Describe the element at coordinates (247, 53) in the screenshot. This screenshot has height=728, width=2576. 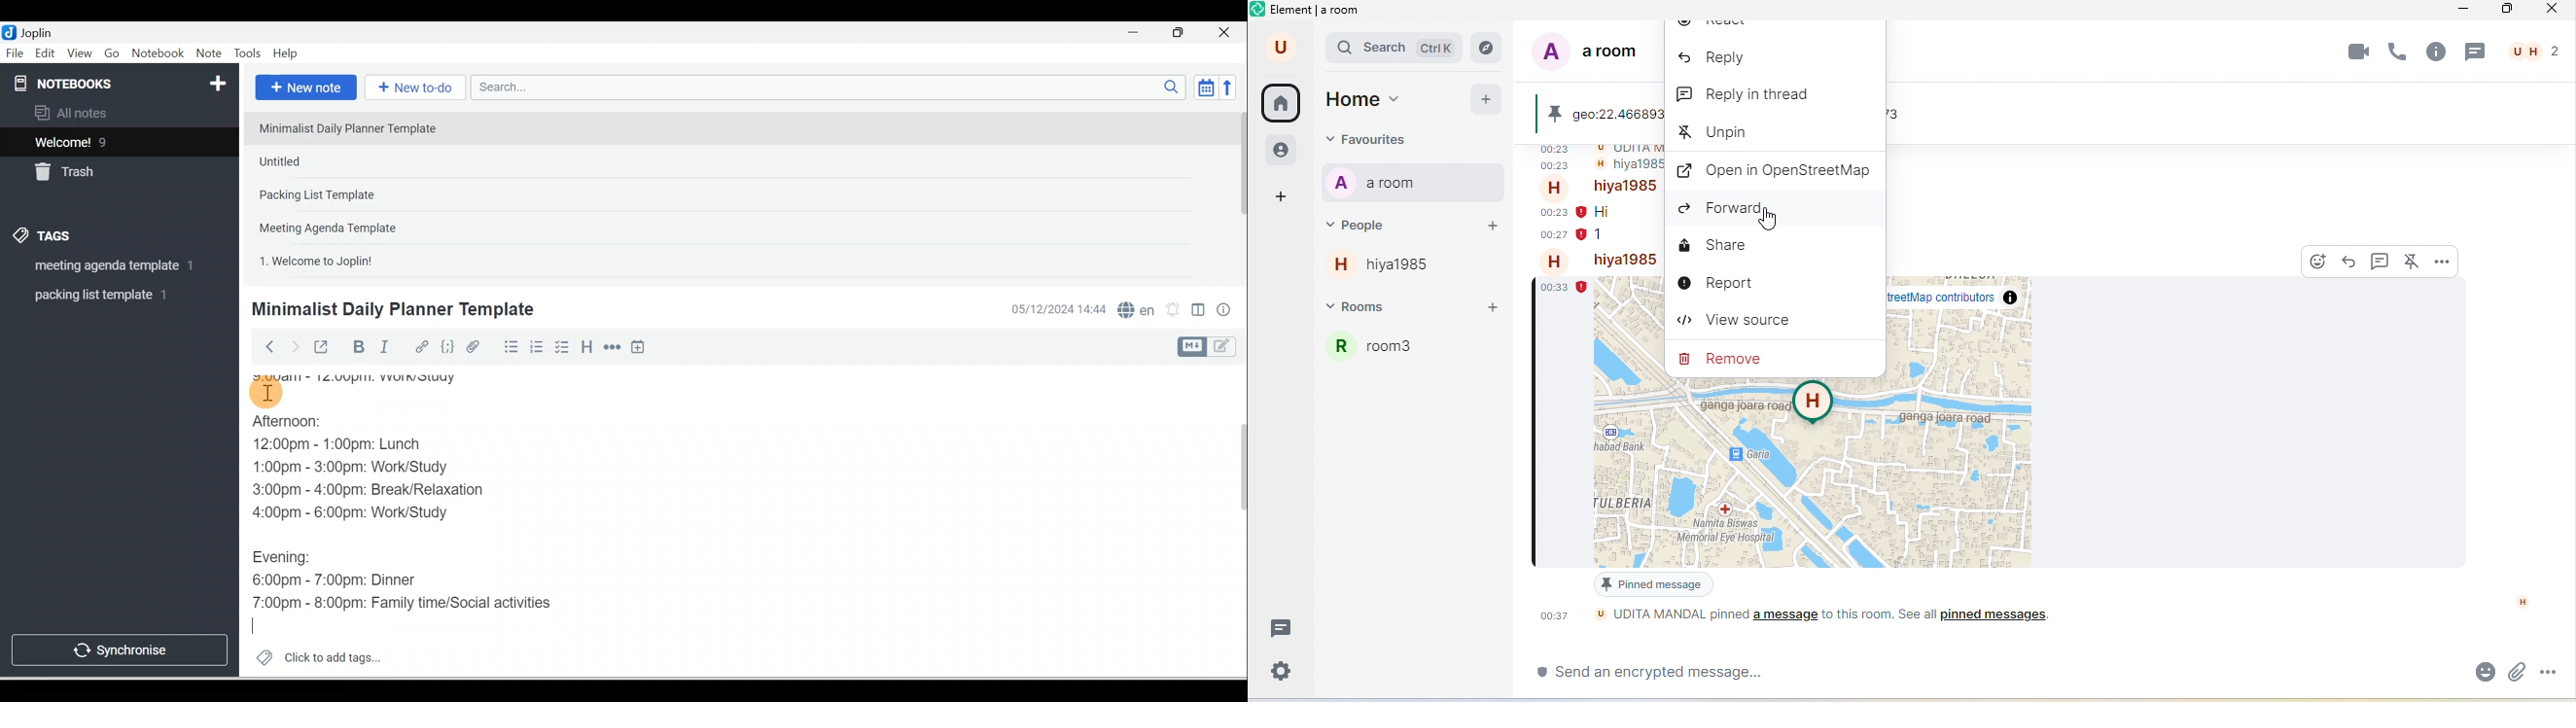
I see `Tools` at that location.